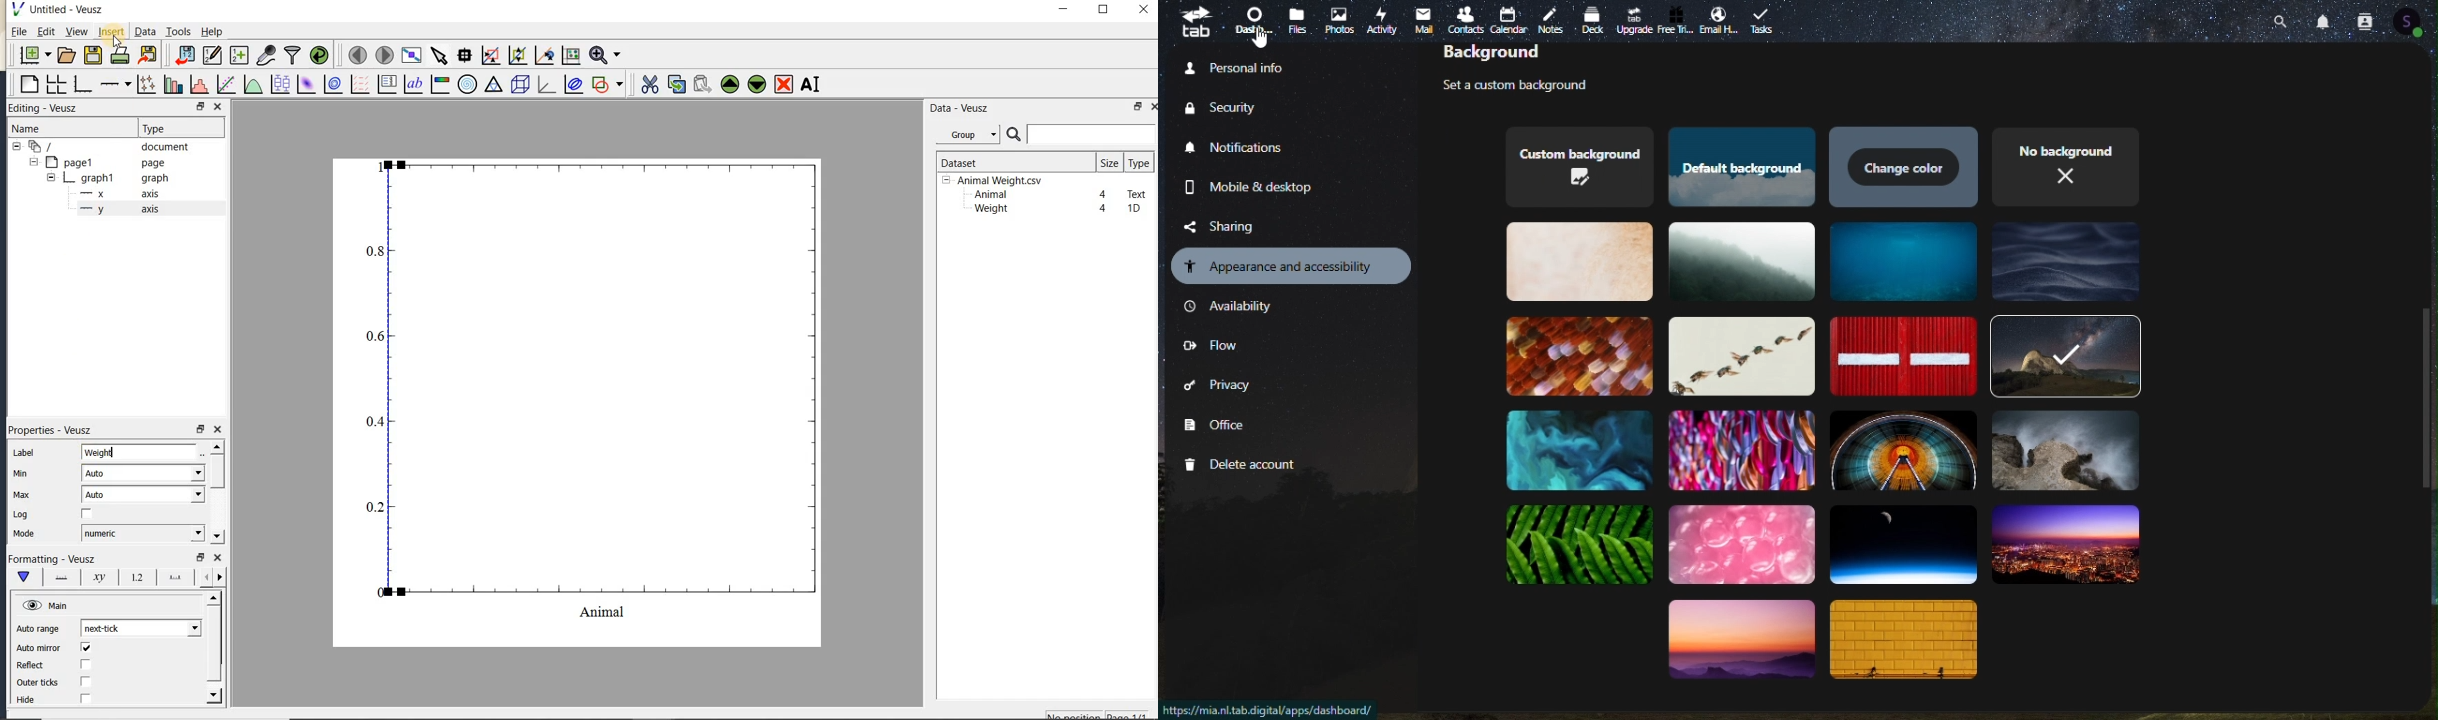  What do you see at coordinates (2427, 394) in the screenshot?
I see `Vertical scrollbar` at bounding box center [2427, 394].